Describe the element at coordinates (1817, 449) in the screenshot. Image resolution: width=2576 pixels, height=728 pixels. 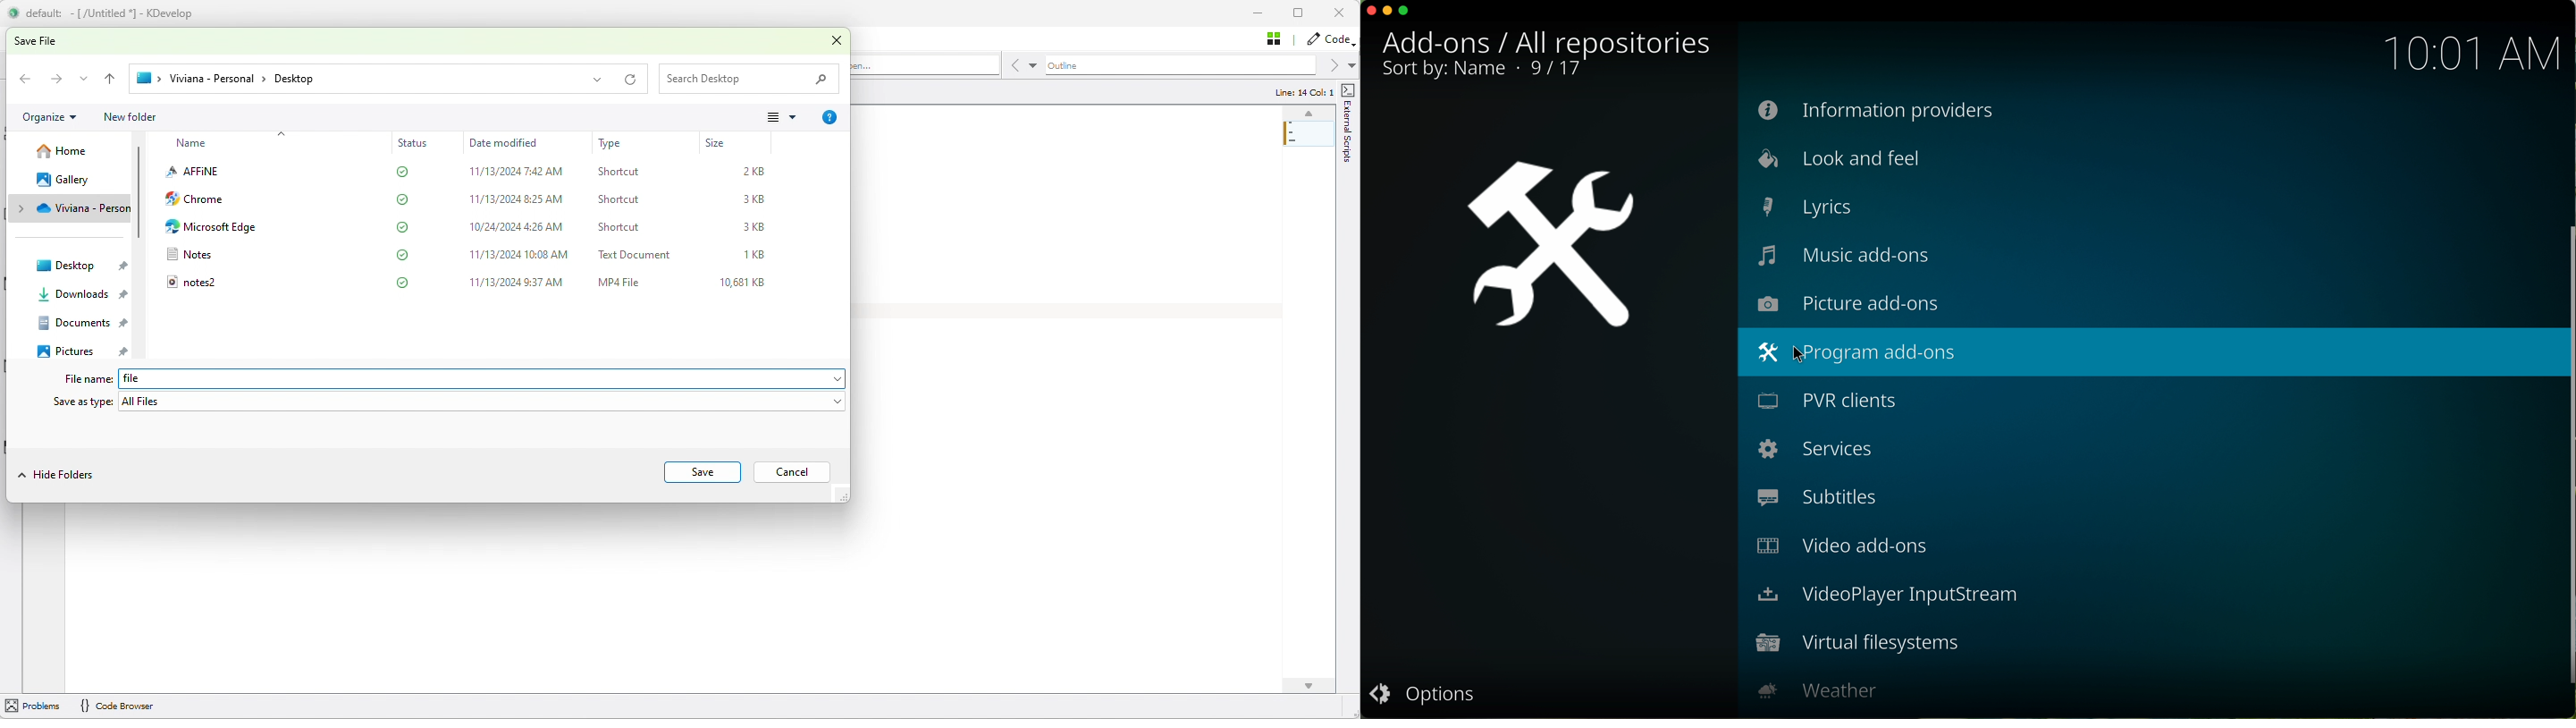
I see `services` at that location.